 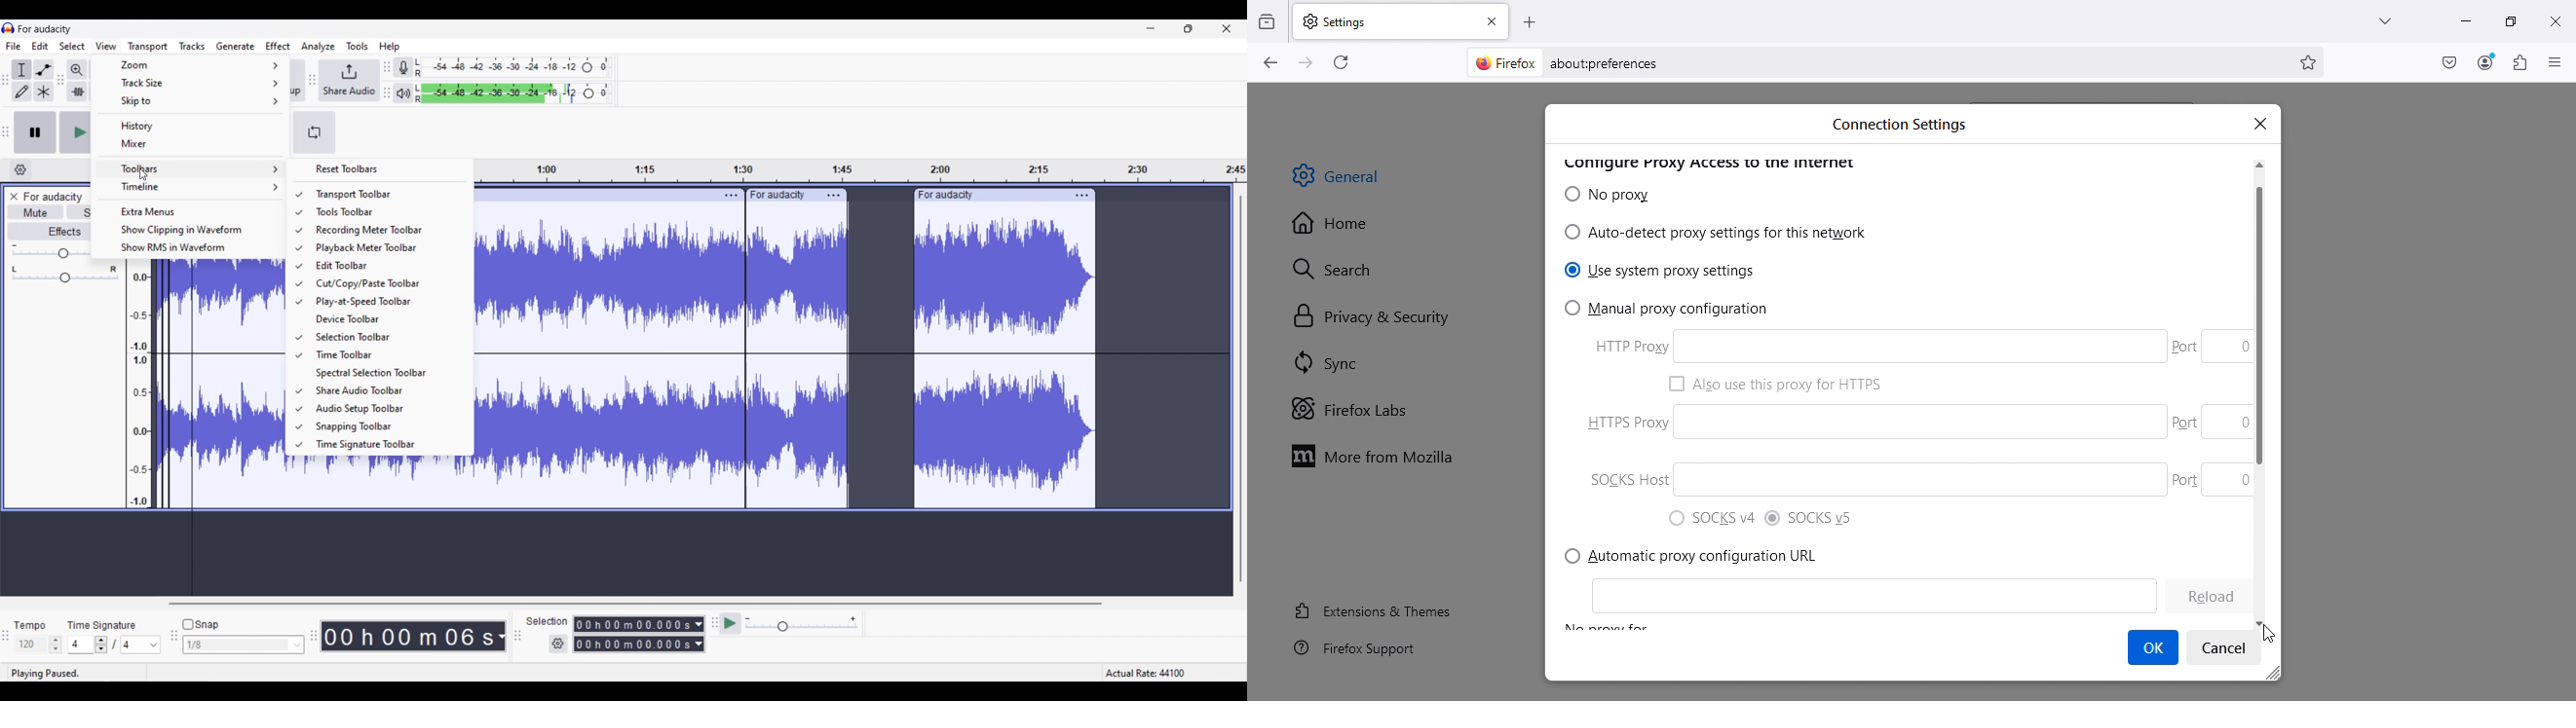 What do you see at coordinates (2567, 86) in the screenshot?
I see `move up` at bounding box center [2567, 86].